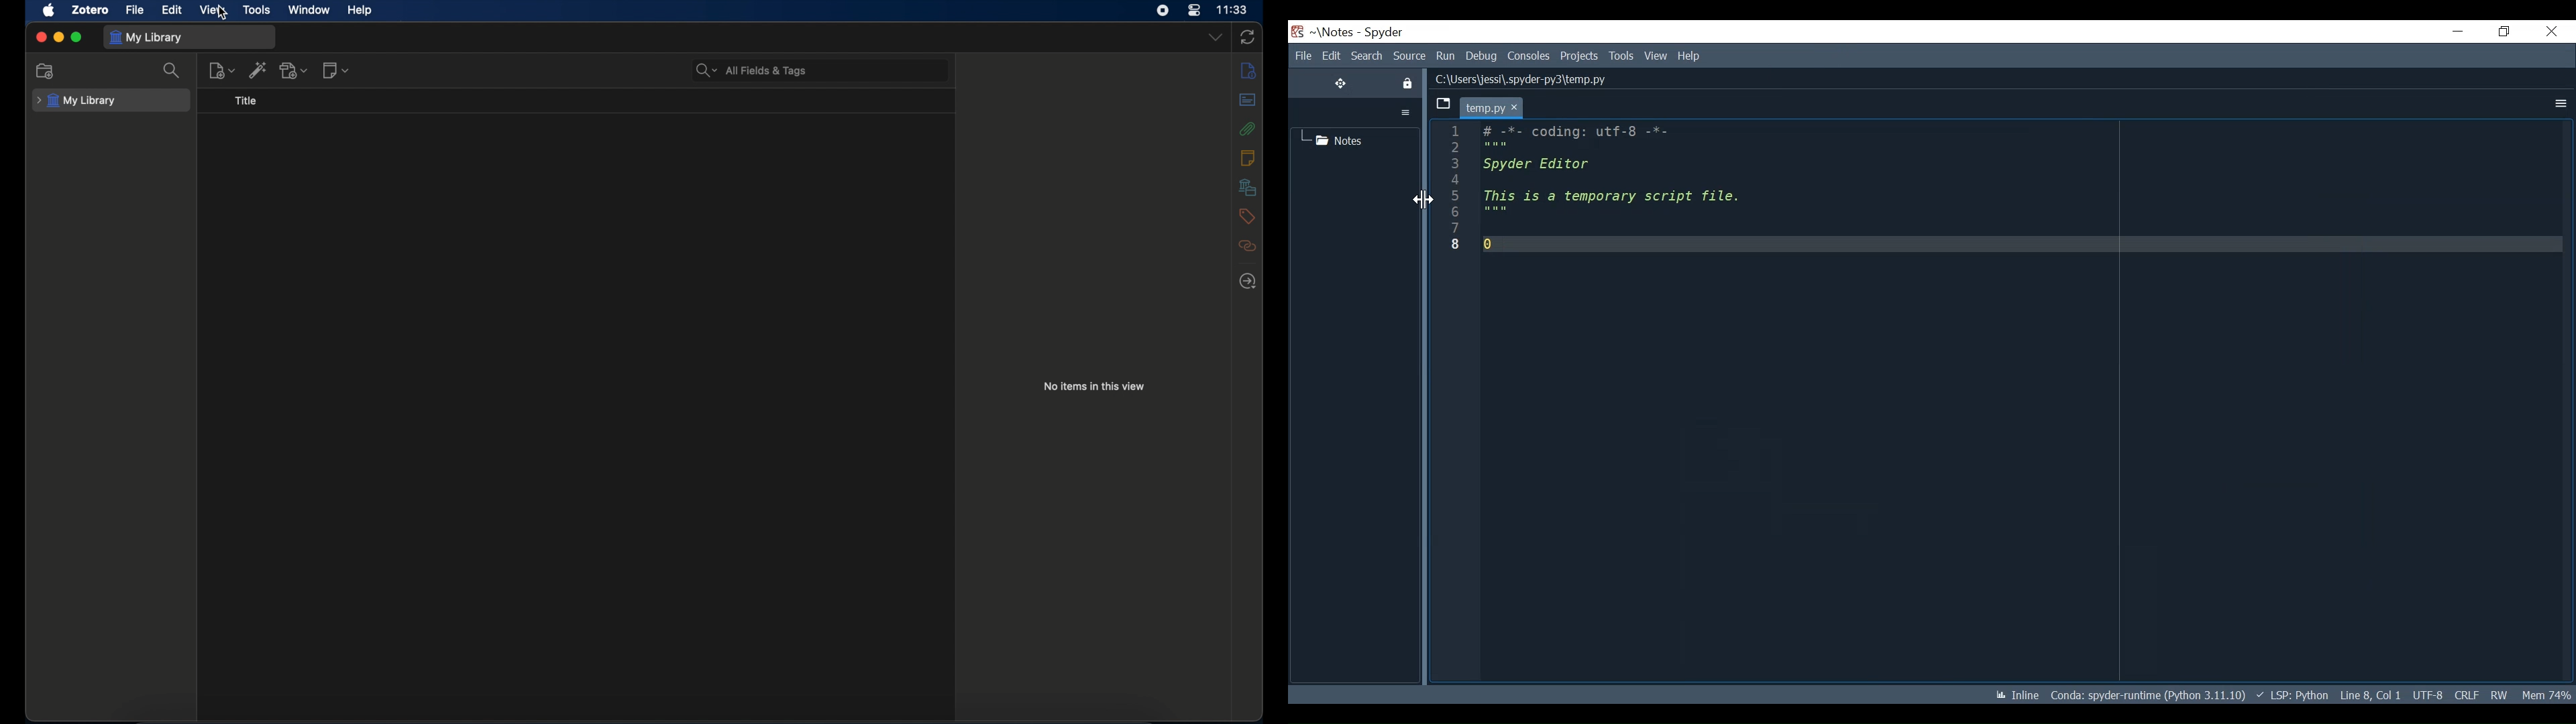 The height and width of the screenshot is (728, 2576). I want to click on Projects, so click(1580, 57).